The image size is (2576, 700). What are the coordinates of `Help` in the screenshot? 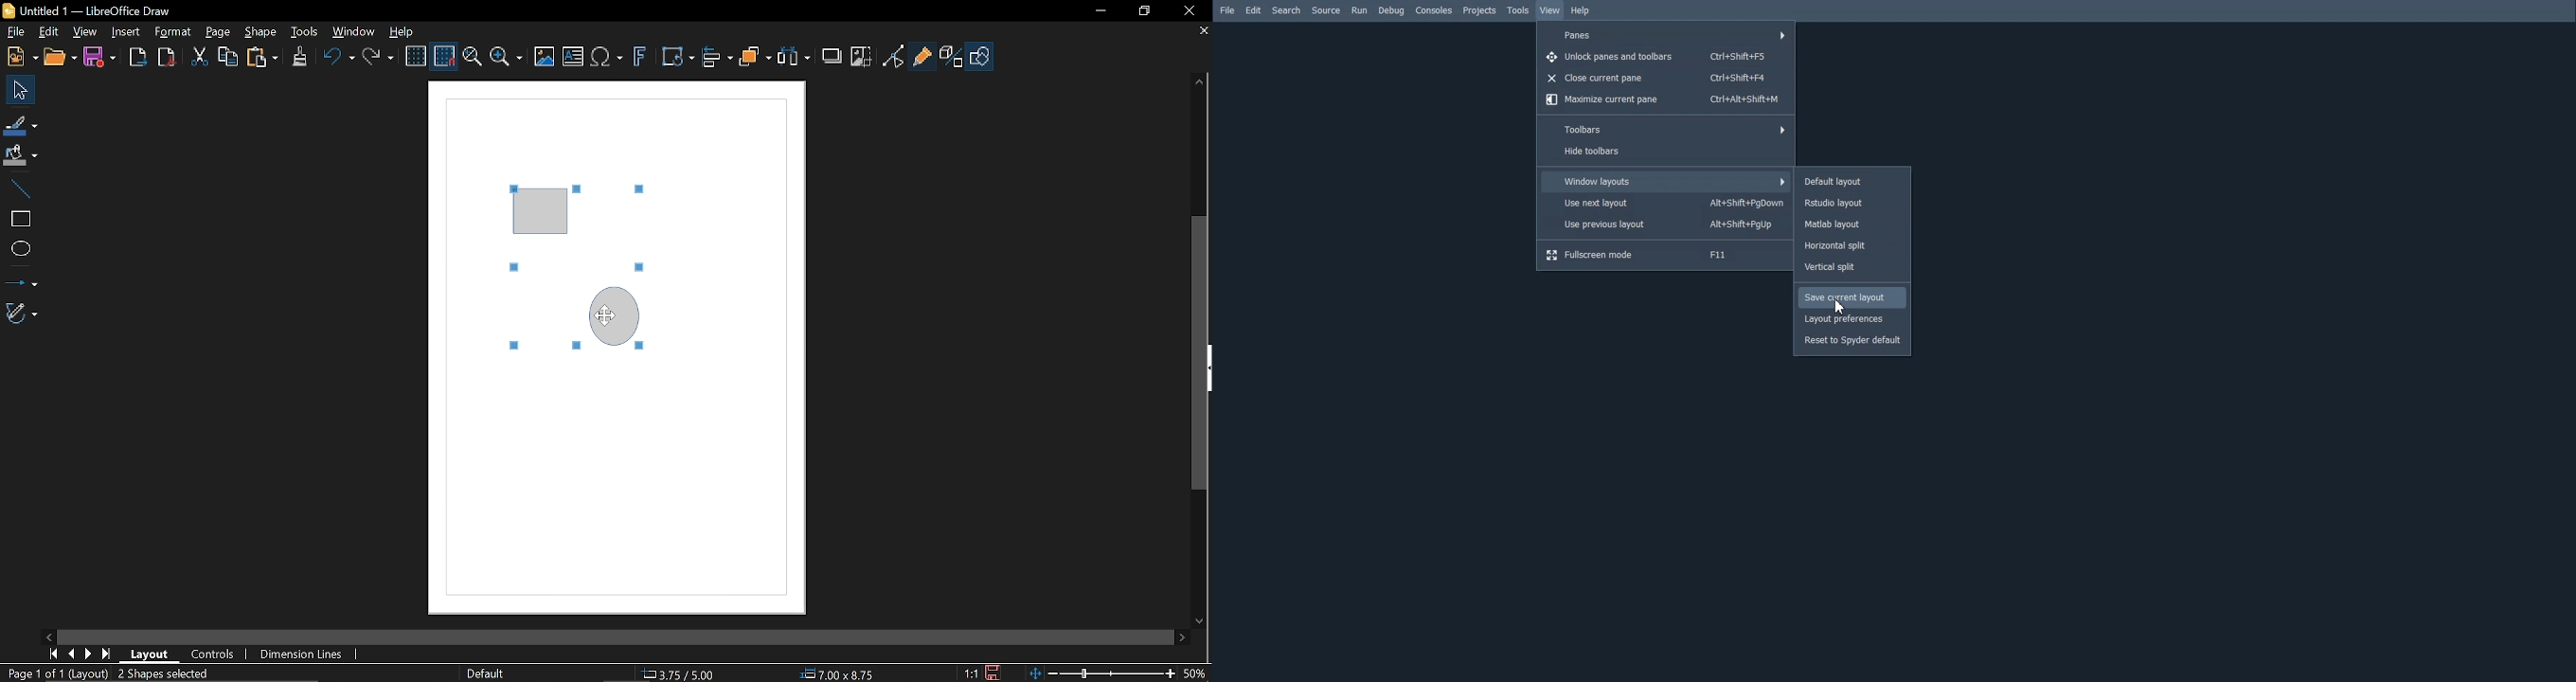 It's located at (1582, 11).